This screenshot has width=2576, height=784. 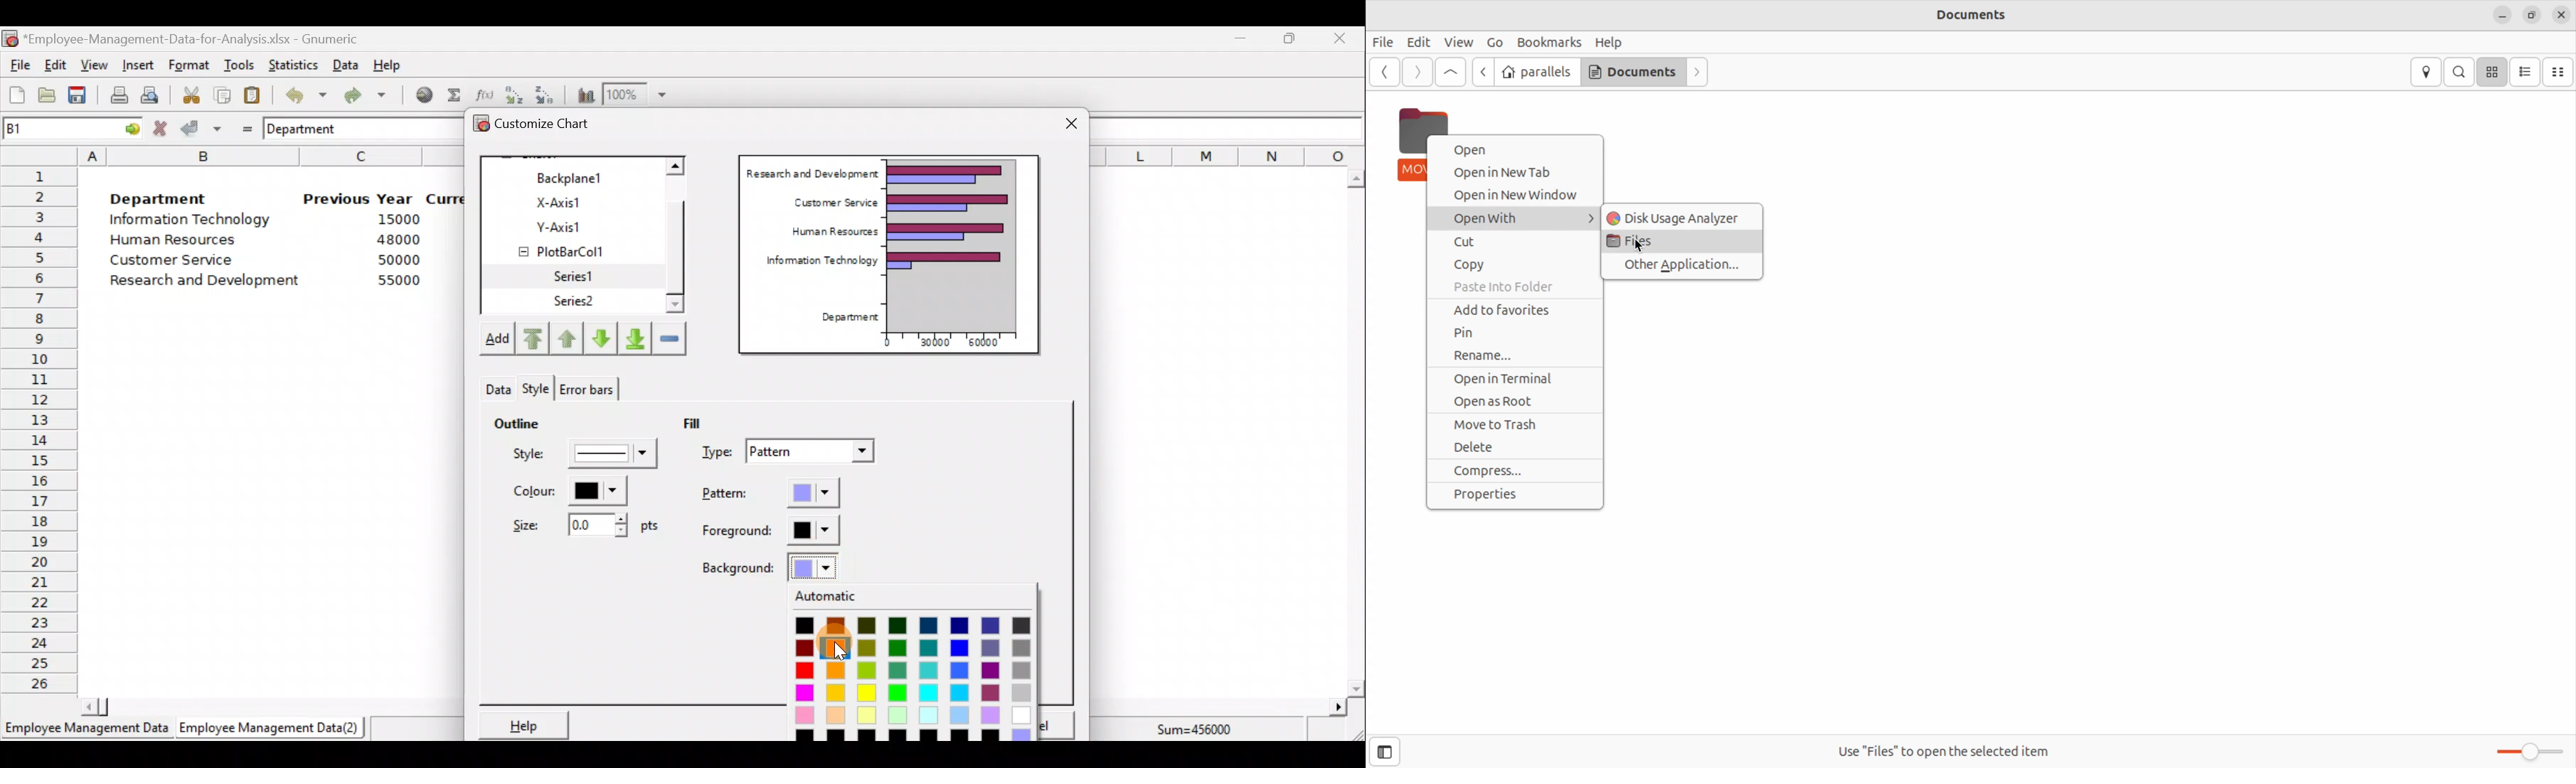 I want to click on Chart preview, so click(x=961, y=245).